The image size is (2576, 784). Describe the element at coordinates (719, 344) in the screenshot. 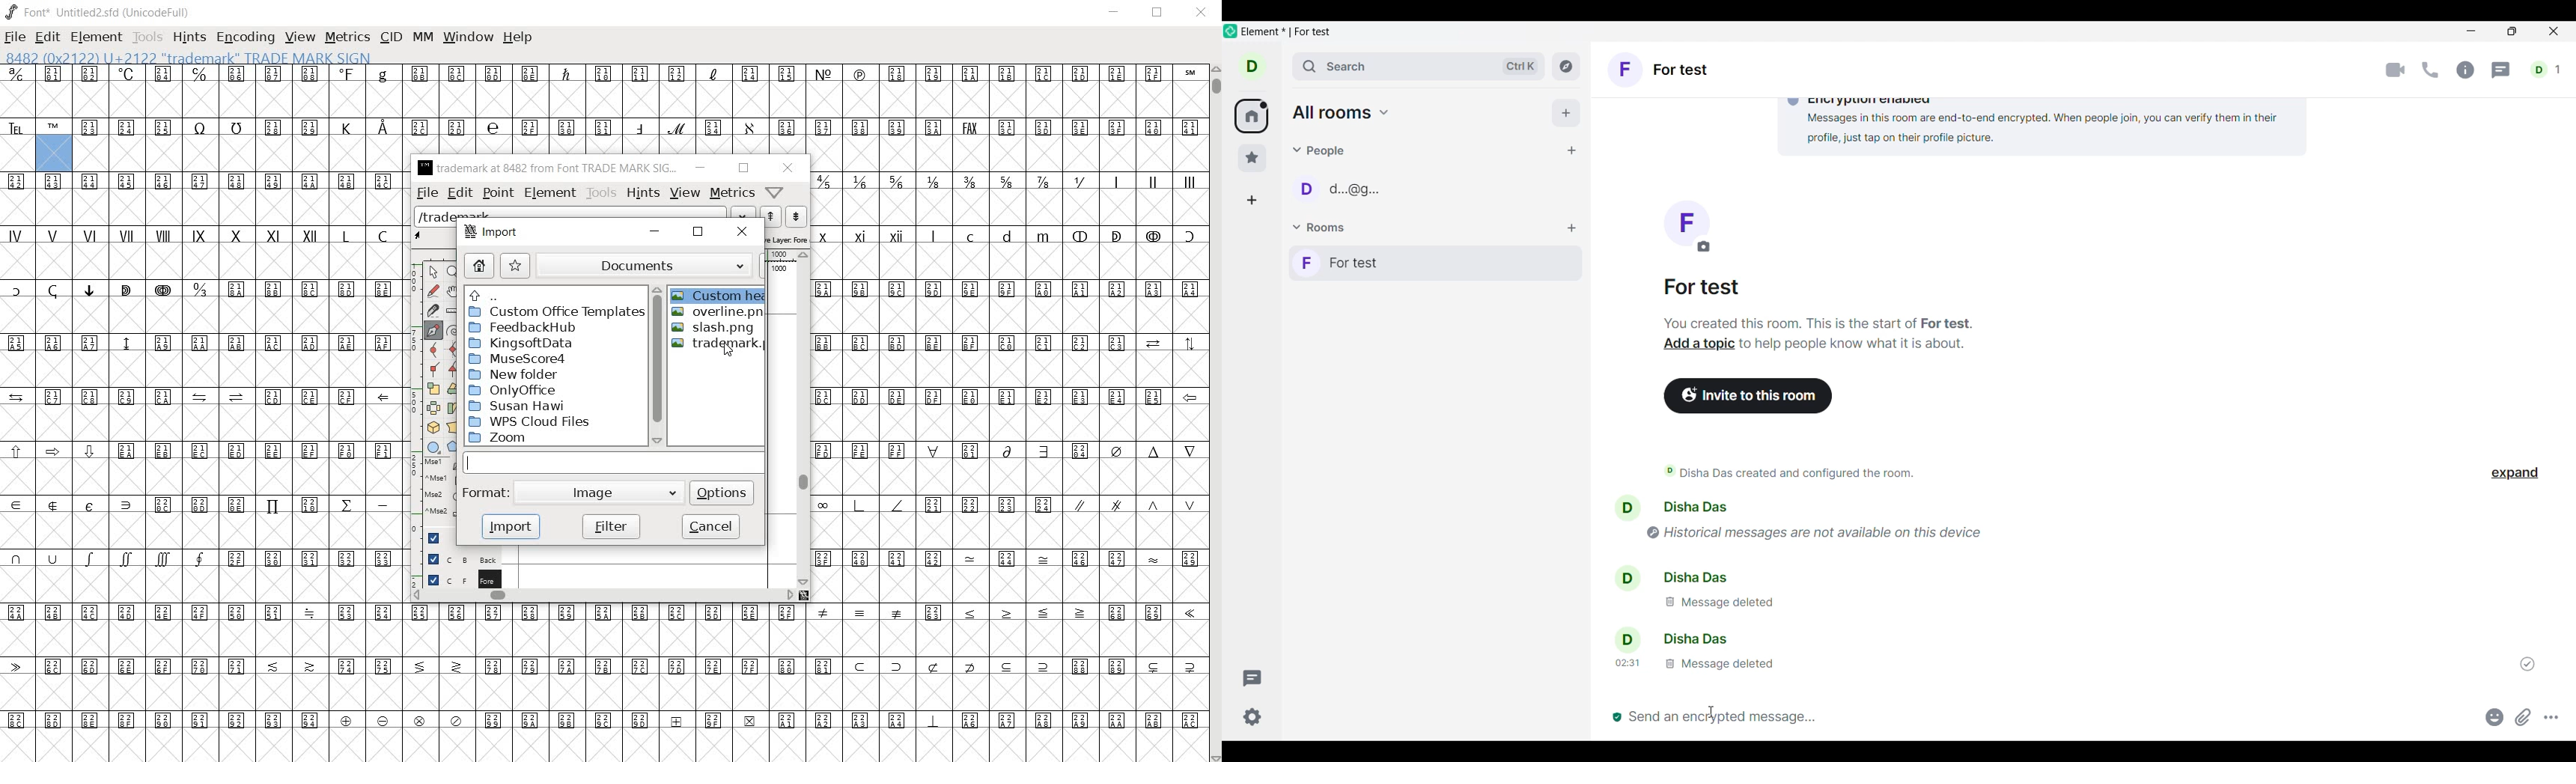

I see `trademark` at that location.